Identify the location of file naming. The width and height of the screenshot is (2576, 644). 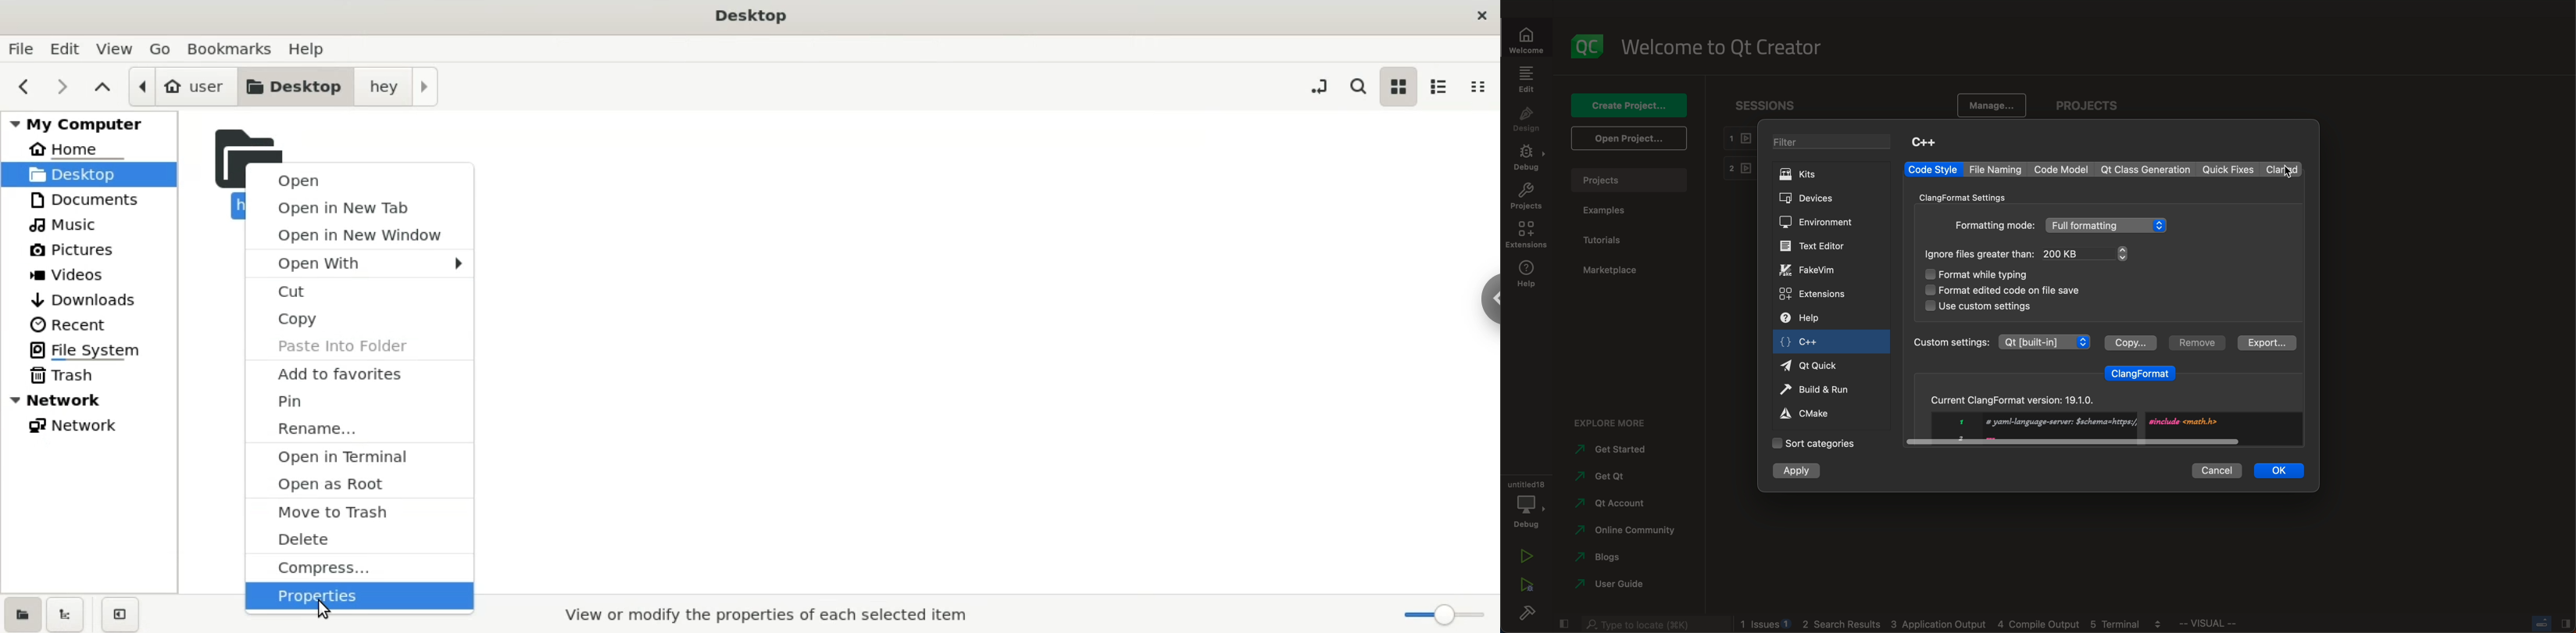
(1995, 170).